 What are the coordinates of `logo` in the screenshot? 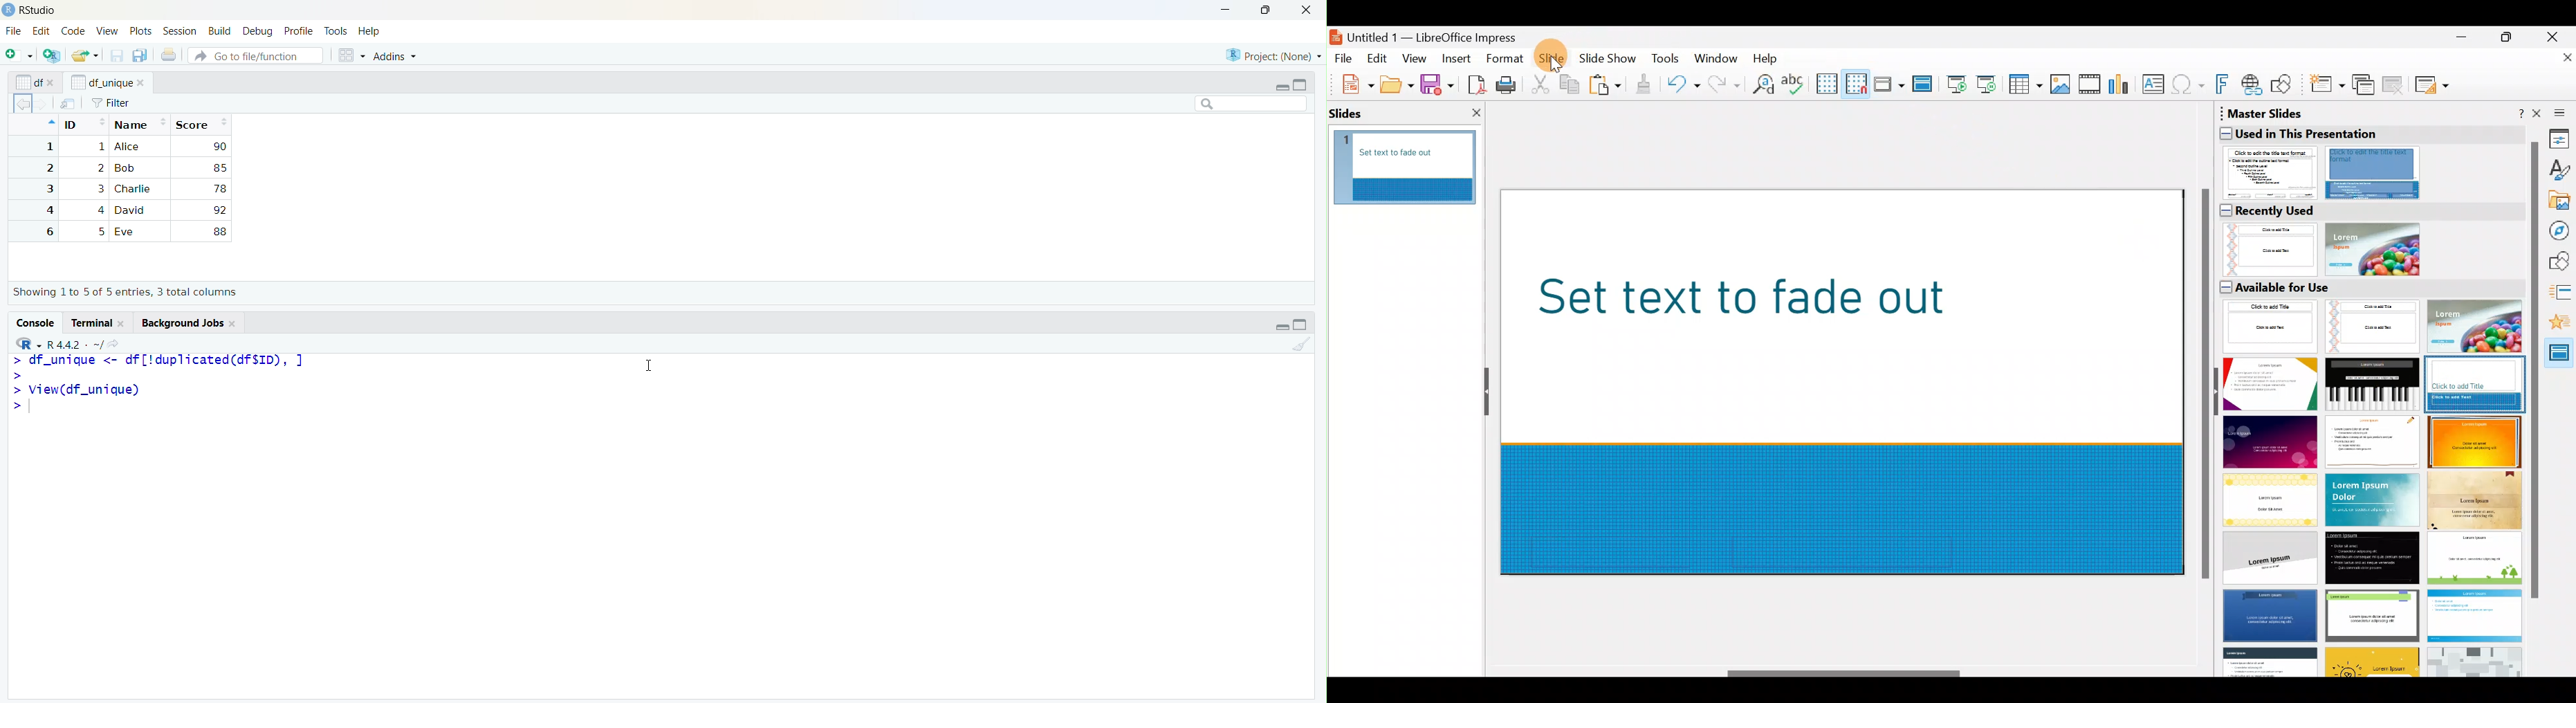 It's located at (8, 10).